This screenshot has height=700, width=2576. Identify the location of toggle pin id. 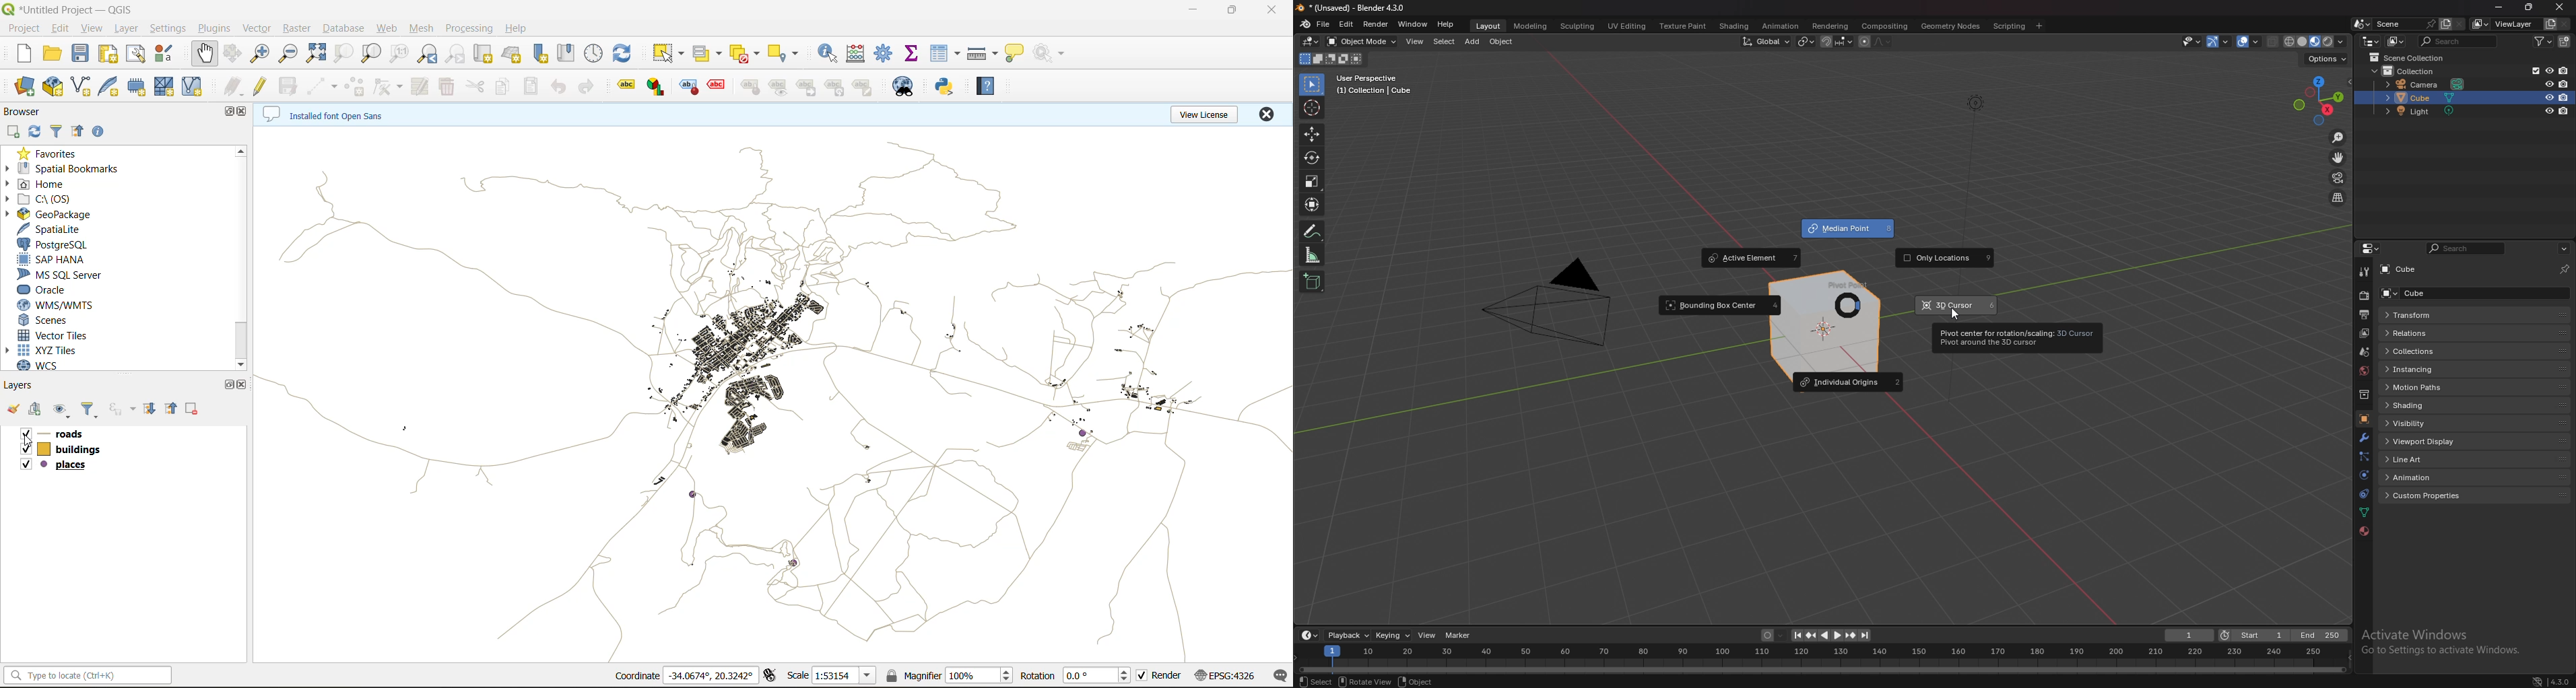
(2565, 268).